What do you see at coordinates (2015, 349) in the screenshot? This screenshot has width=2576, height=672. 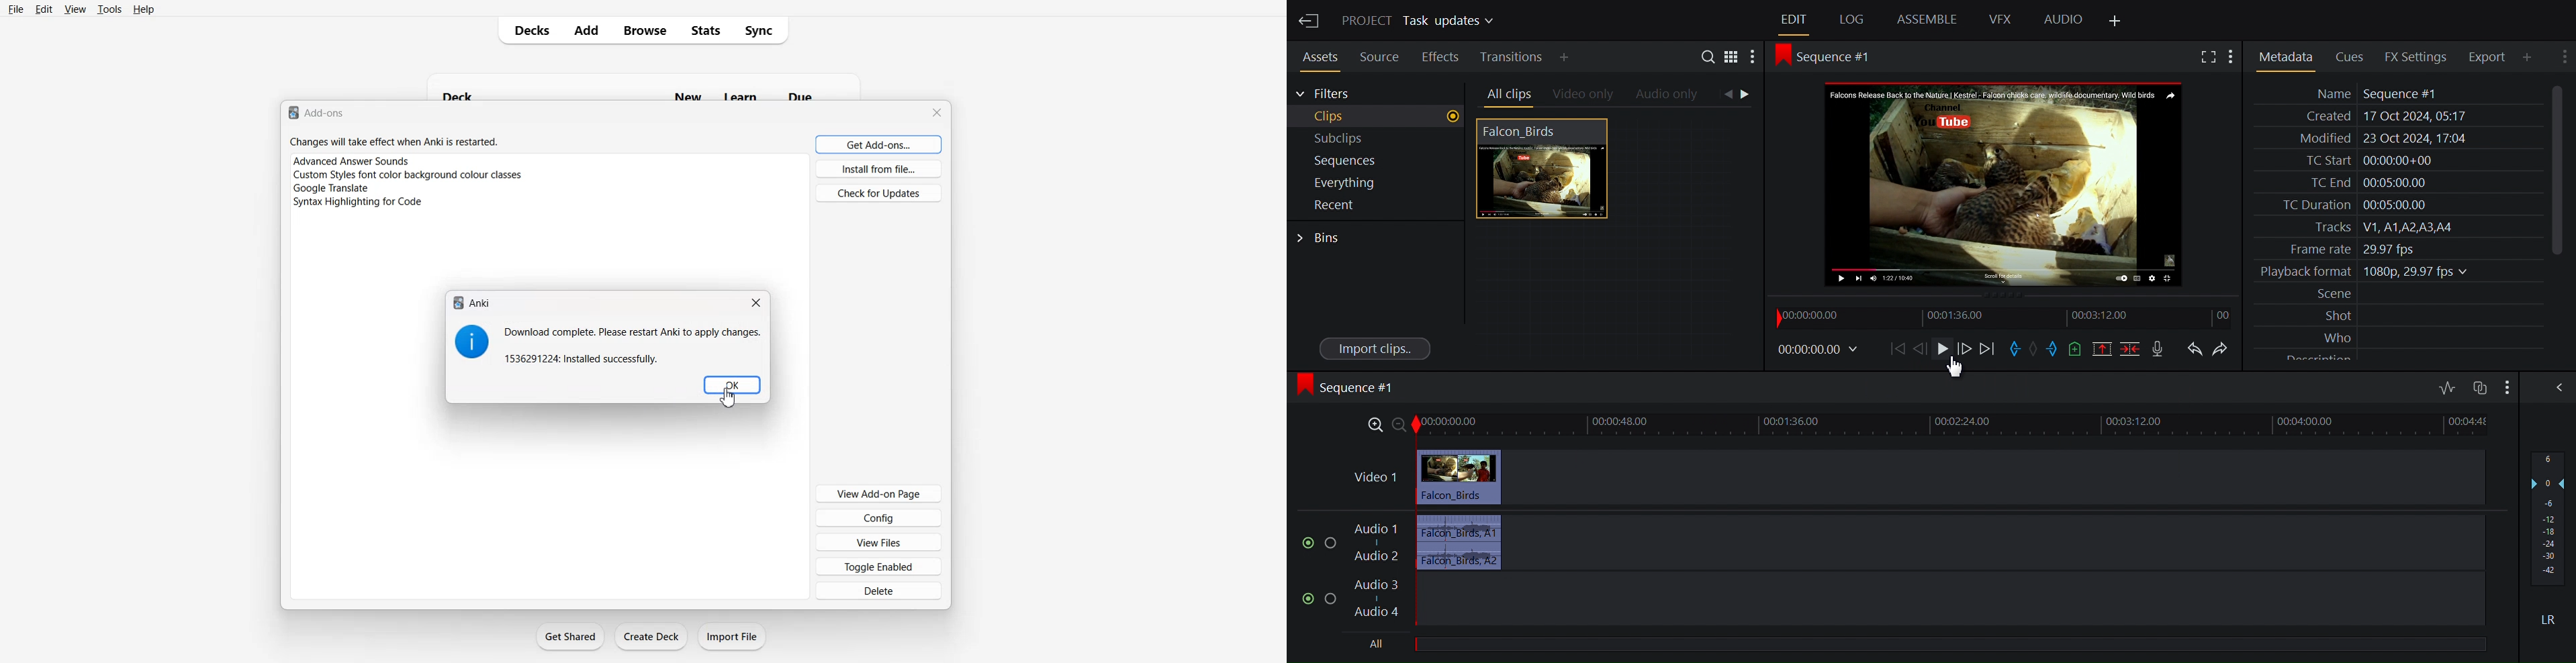 I see `Mark in` at bounding box center [2015, 349].